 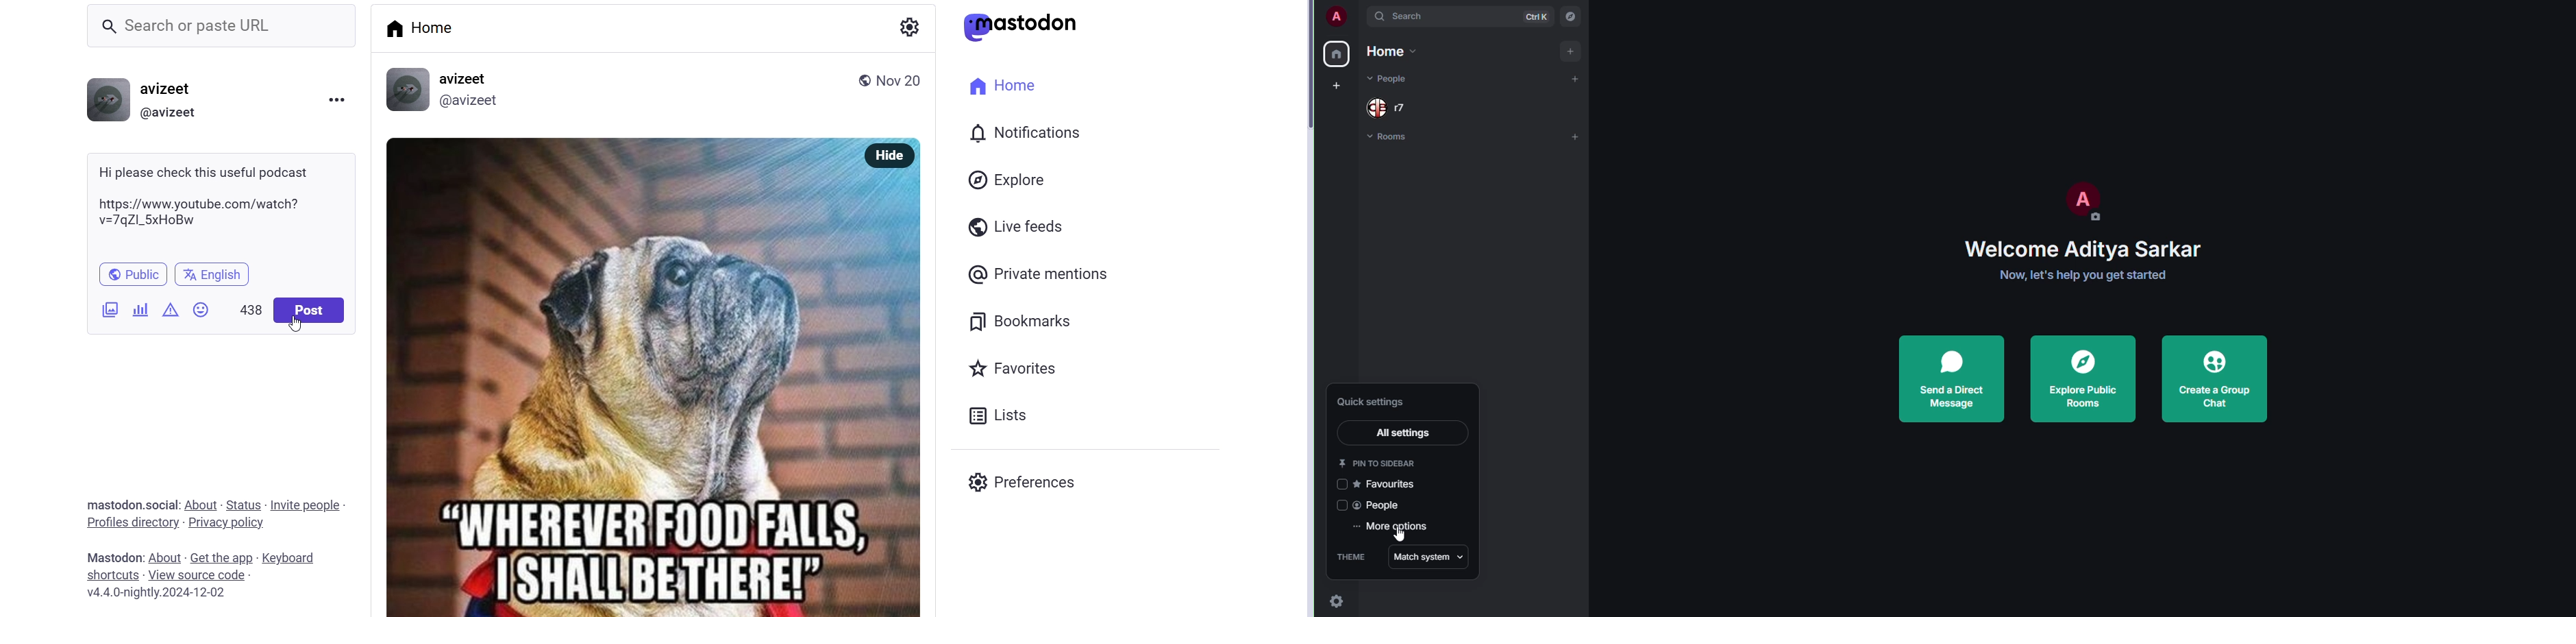 I want to click on username, so click(x=177, y=88).